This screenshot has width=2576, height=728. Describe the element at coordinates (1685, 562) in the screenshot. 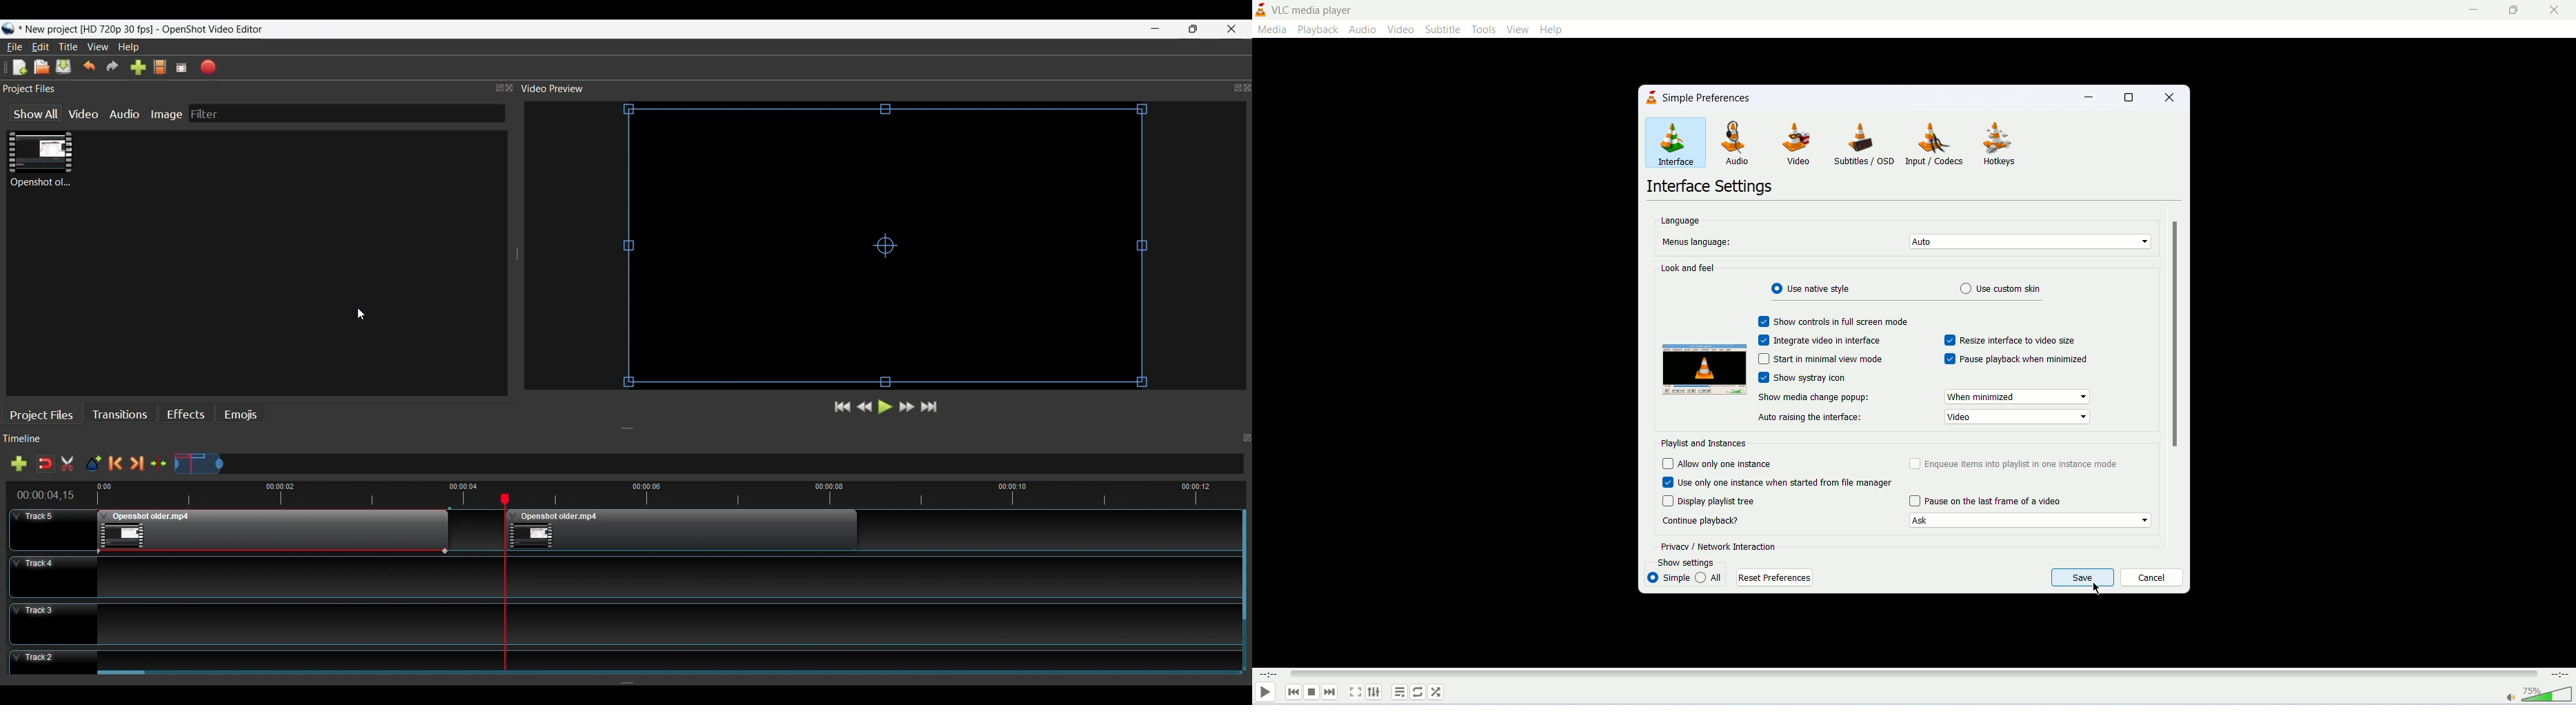

I see `show settings` at that location.